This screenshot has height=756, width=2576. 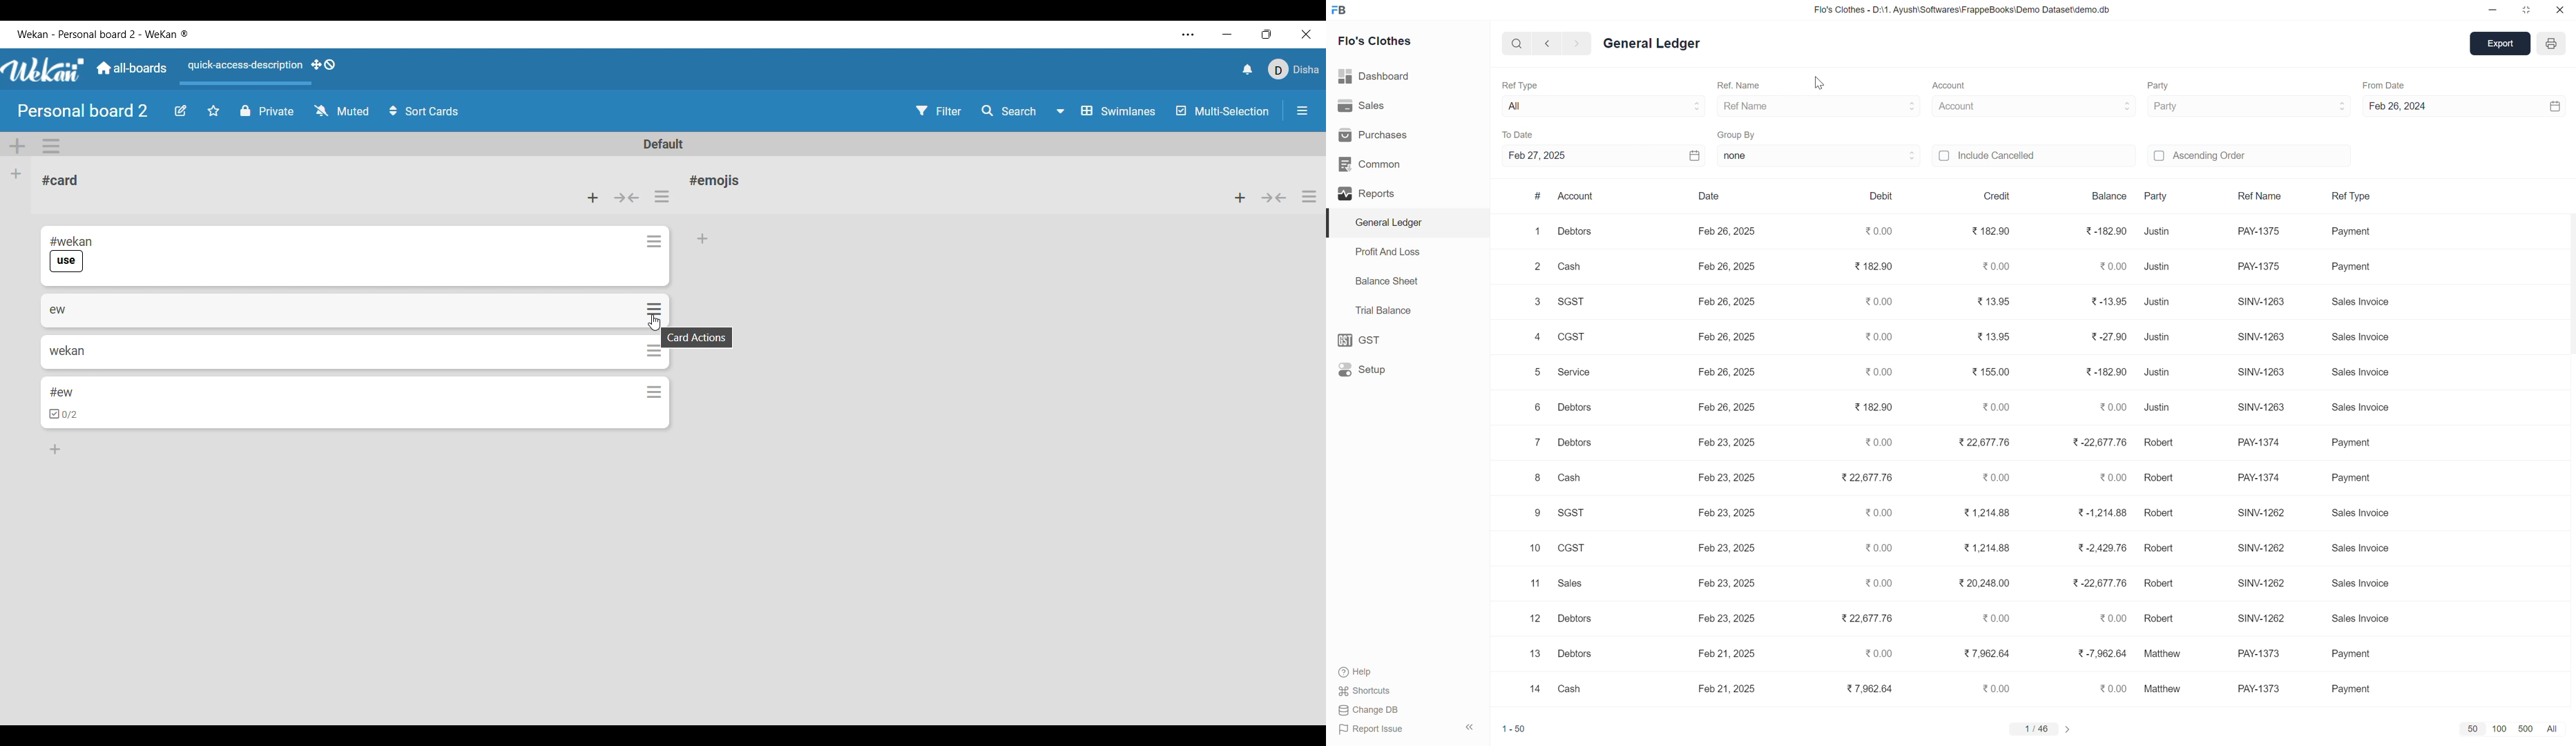 What do you see at coordinates (1576, 372) in the screenshot?
I see `service` at bounding box center [1576, 372].